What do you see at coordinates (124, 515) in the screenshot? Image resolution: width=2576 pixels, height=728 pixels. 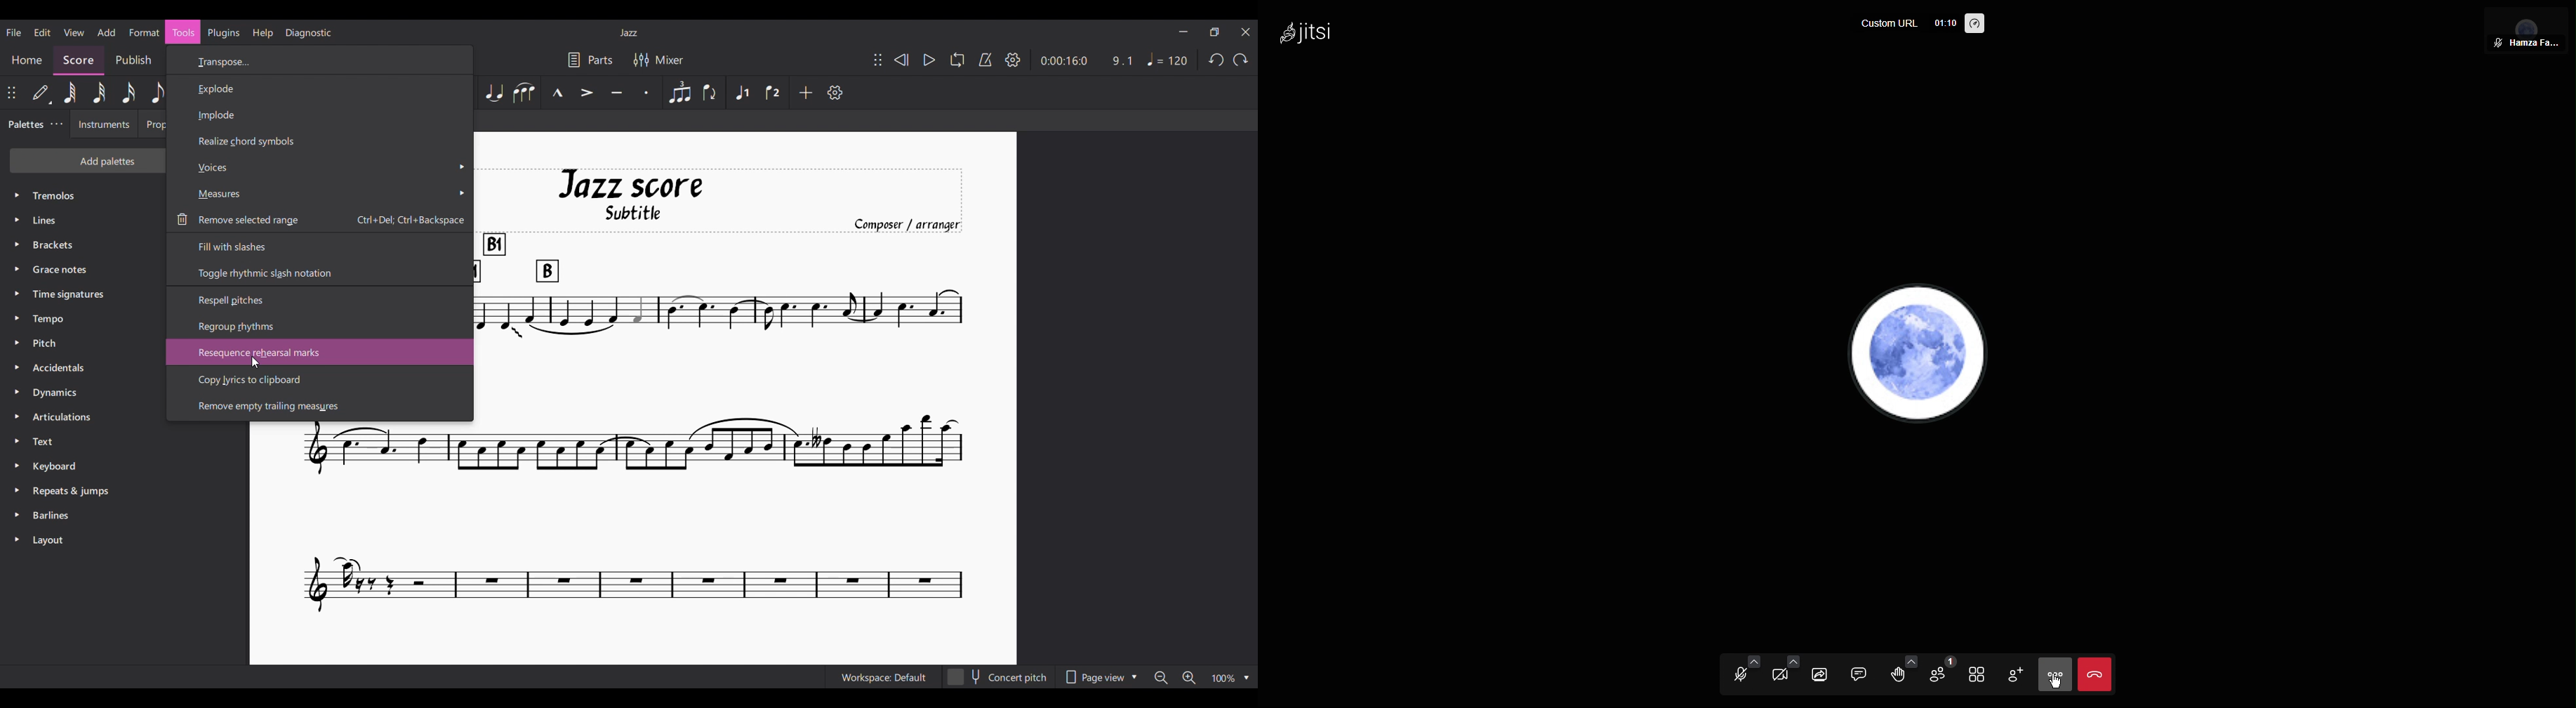 I see `Barlines` at bounding box center [124, 515].